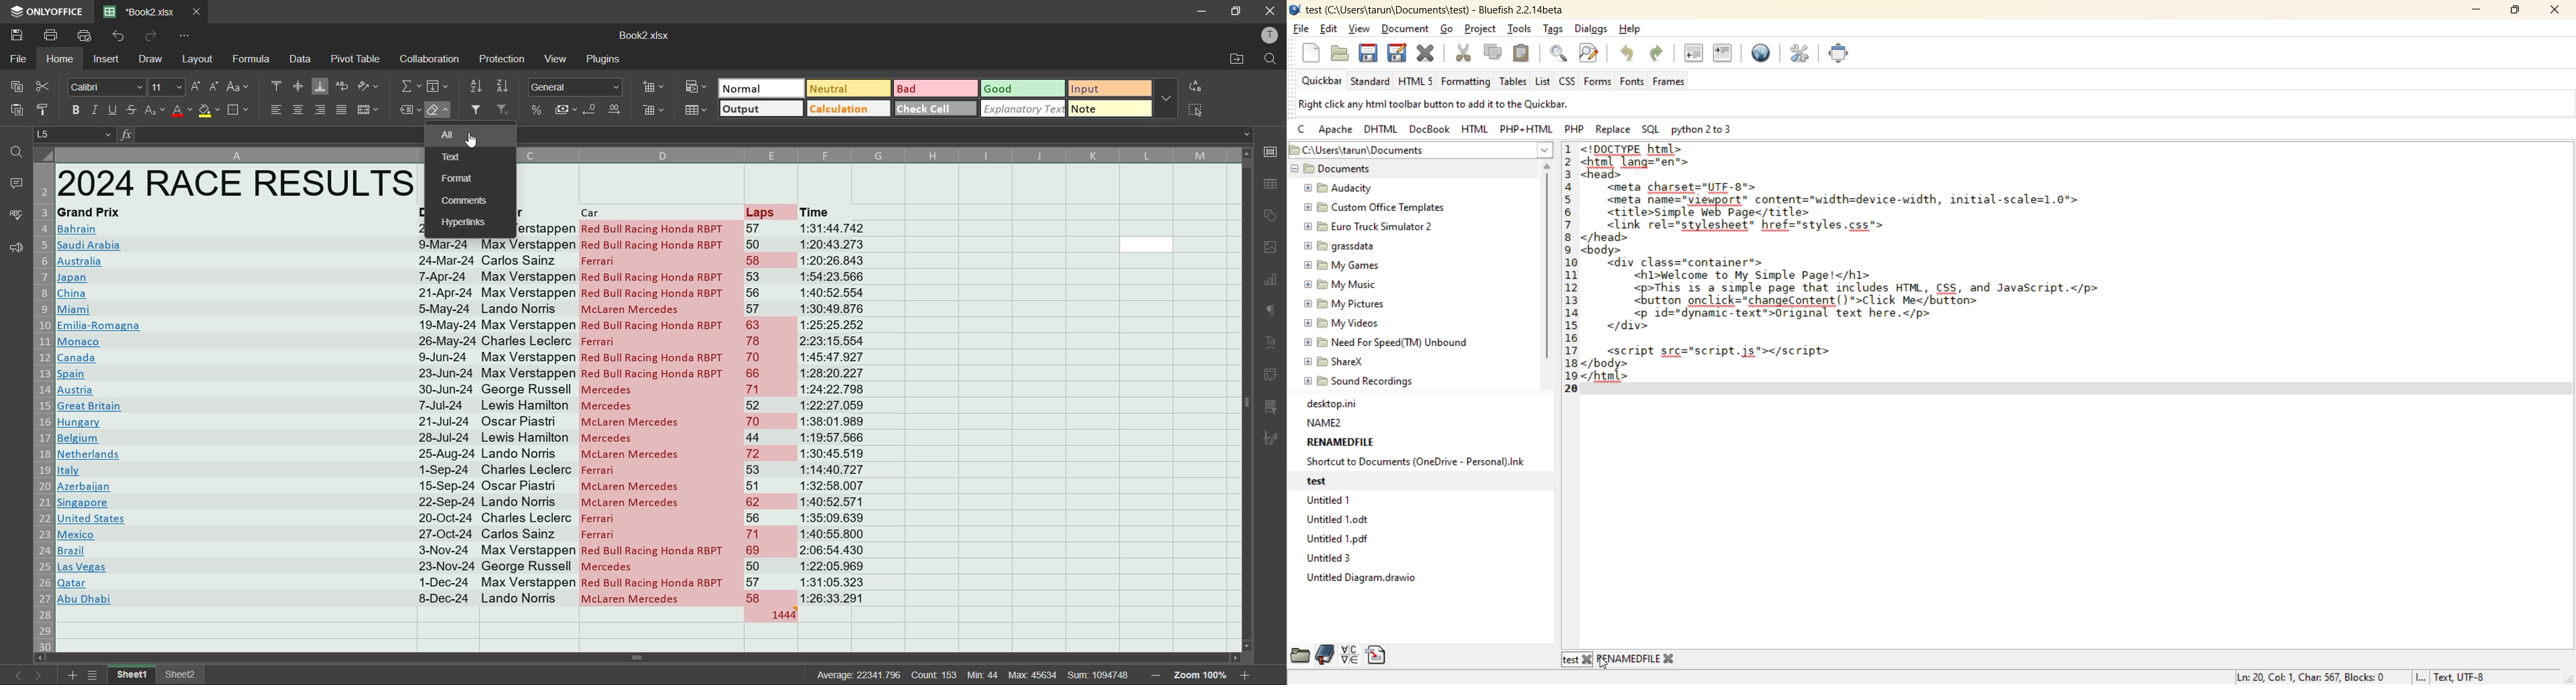 Image resolution: width=2576 pixels, height=700 pixels. I want to click on document, so click(1408, 28).